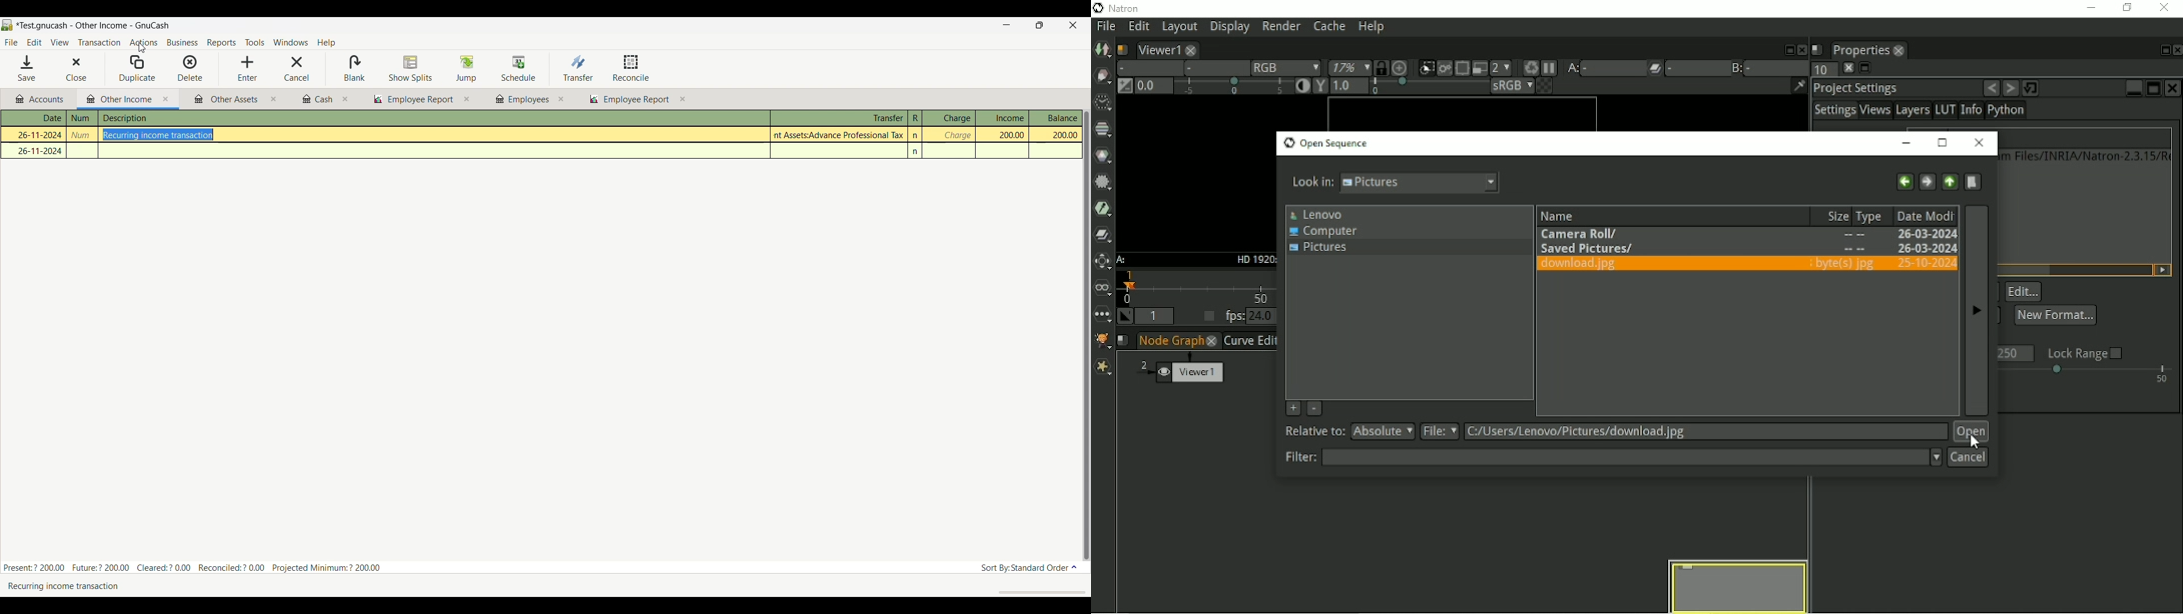 The width and height of the screenshot is (2184, 616). I want to click on R column, so click(915, 118).